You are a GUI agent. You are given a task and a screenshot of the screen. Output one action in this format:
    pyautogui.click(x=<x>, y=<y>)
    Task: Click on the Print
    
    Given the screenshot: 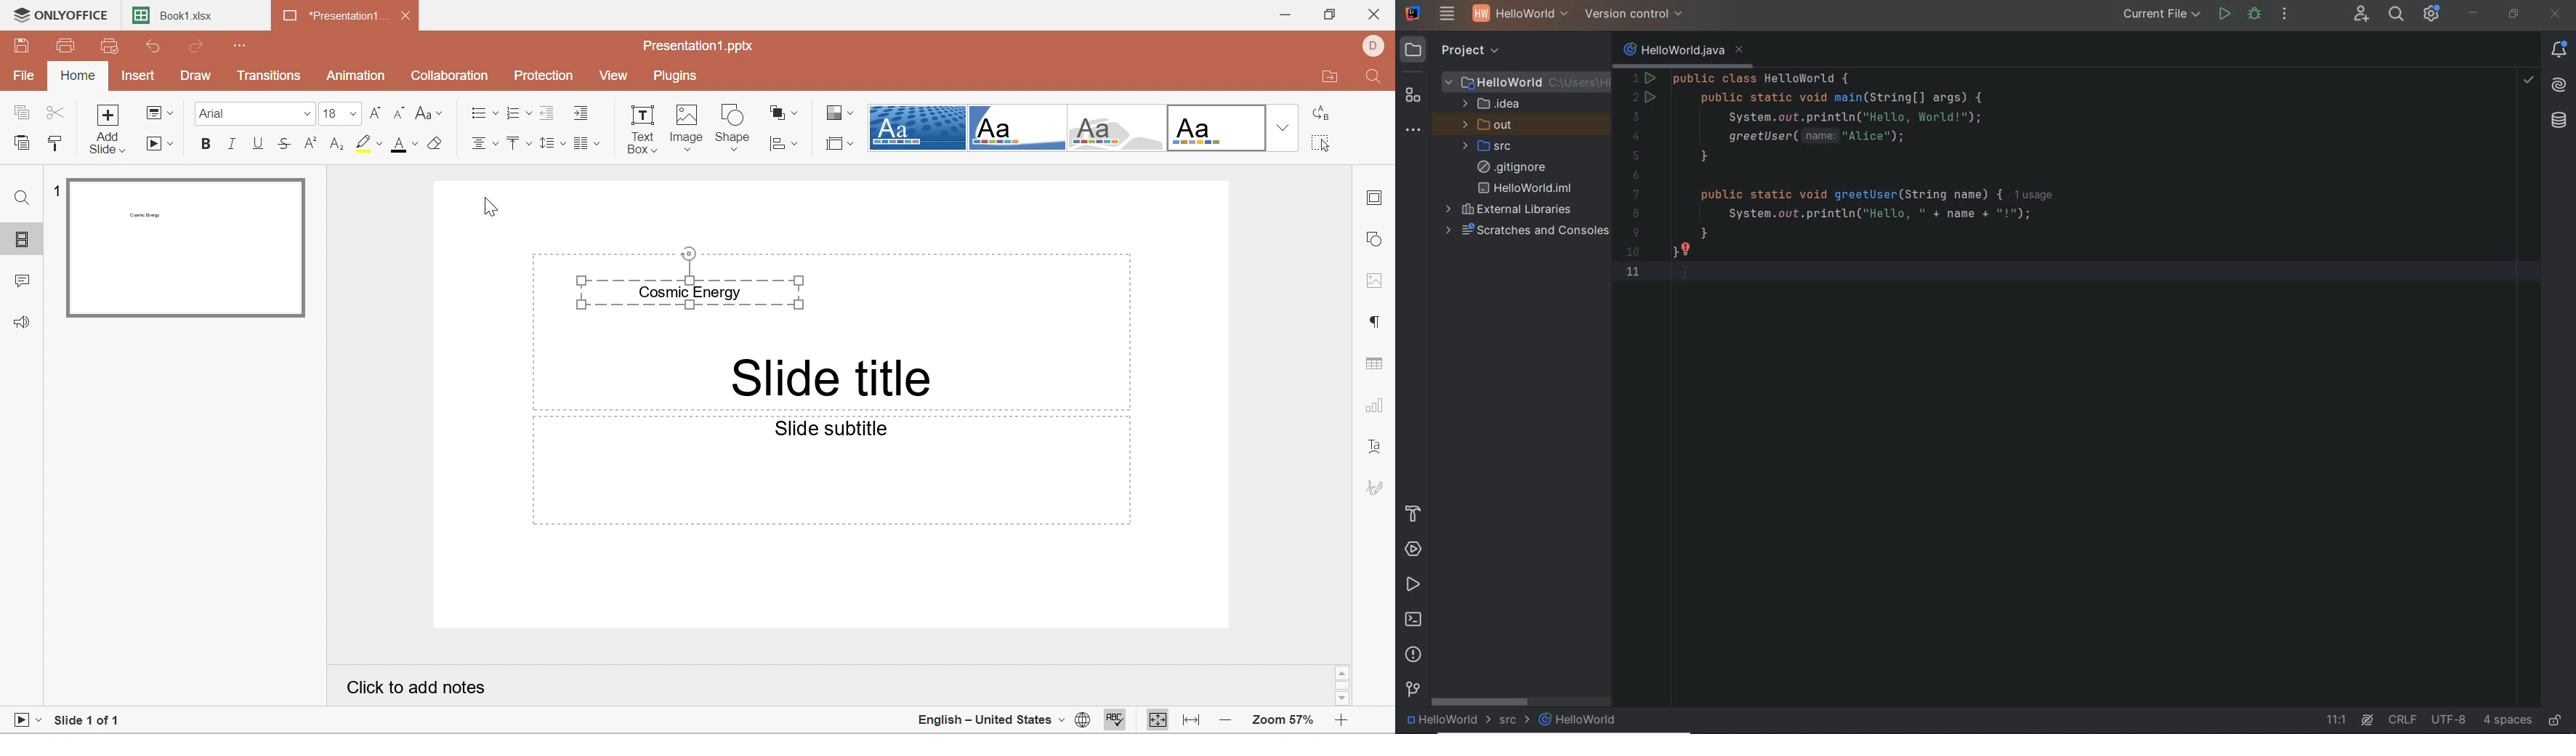 What is the action you would take?
    pyautogui.click(x=68, y=46)
    